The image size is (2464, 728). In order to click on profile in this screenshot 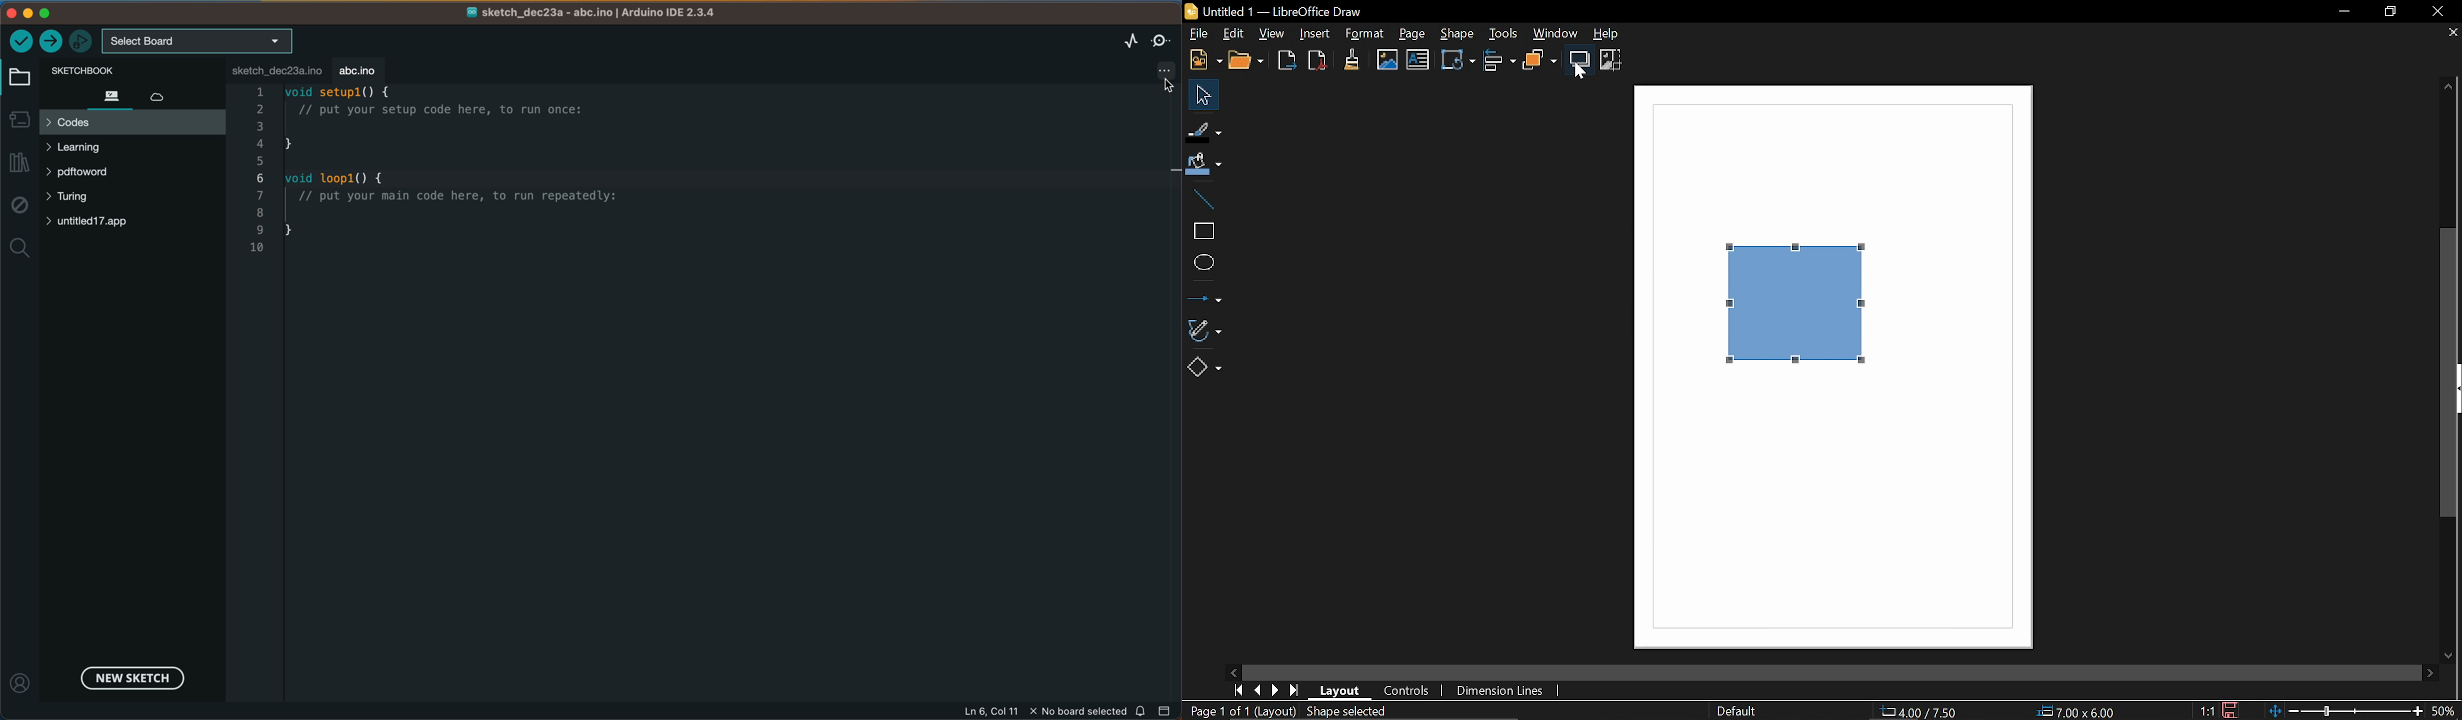, I will do `click(21, 676)`.